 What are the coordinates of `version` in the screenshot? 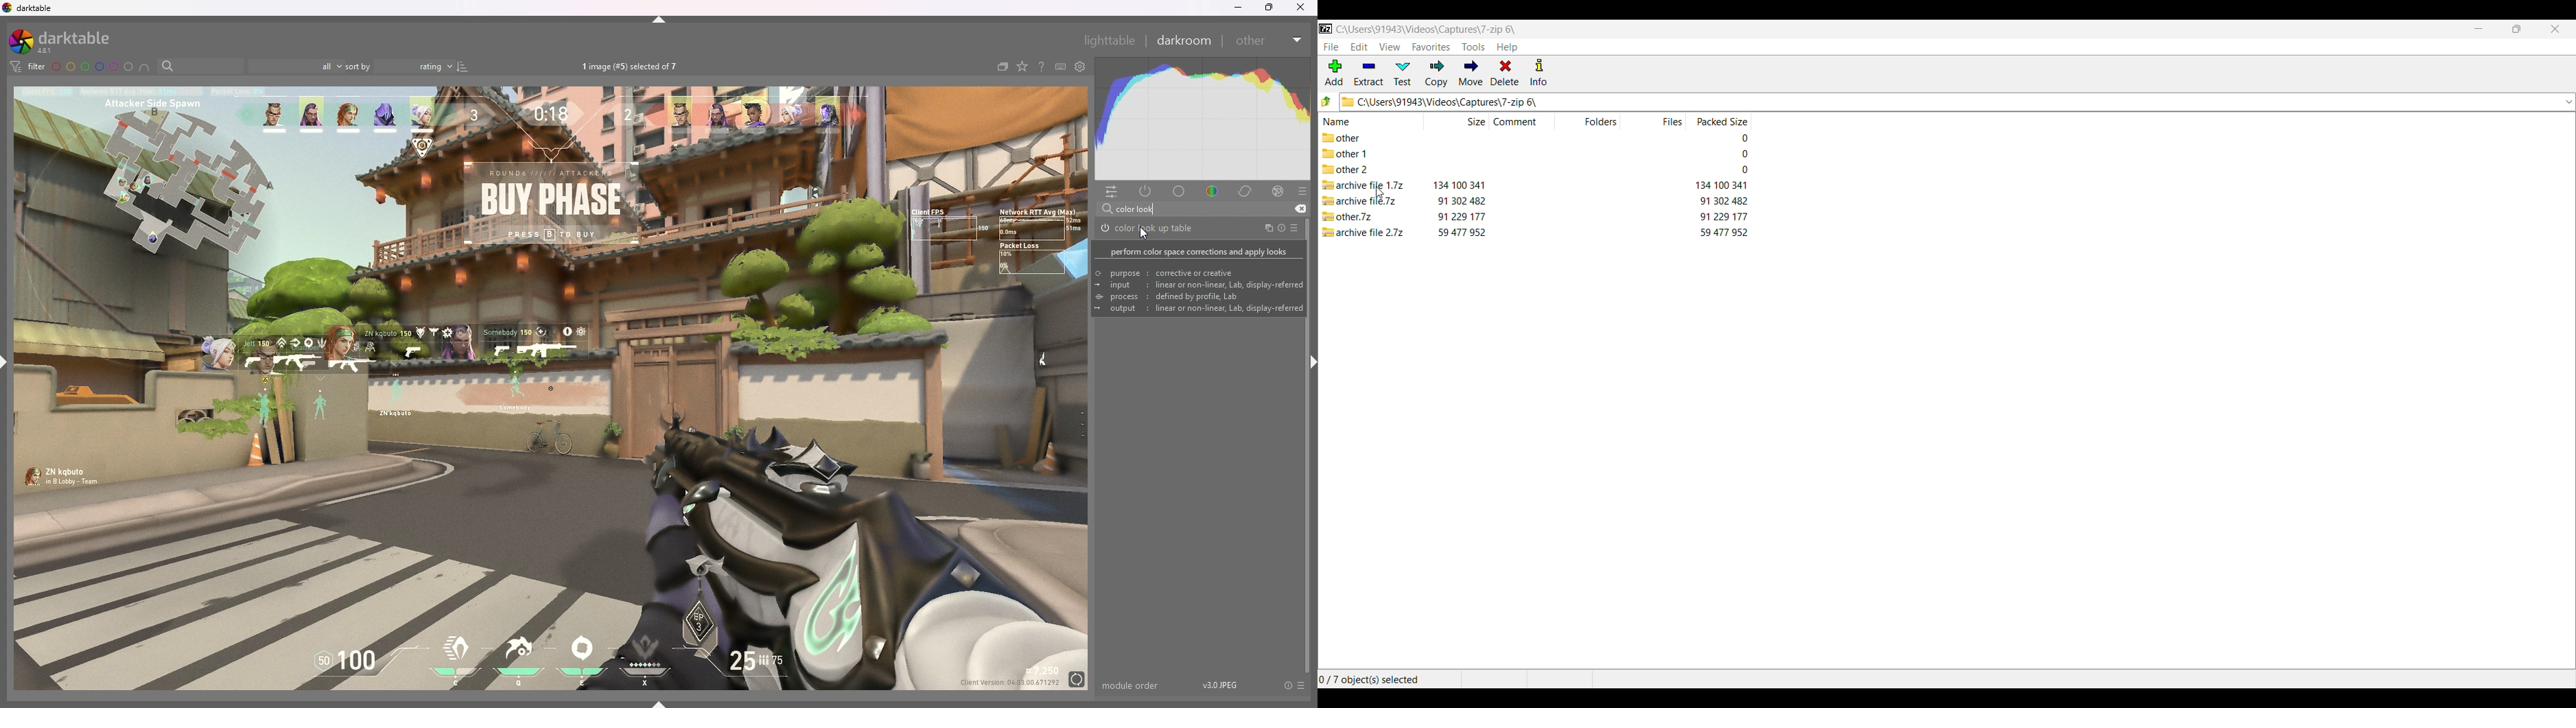 It's located at (1220, 685).